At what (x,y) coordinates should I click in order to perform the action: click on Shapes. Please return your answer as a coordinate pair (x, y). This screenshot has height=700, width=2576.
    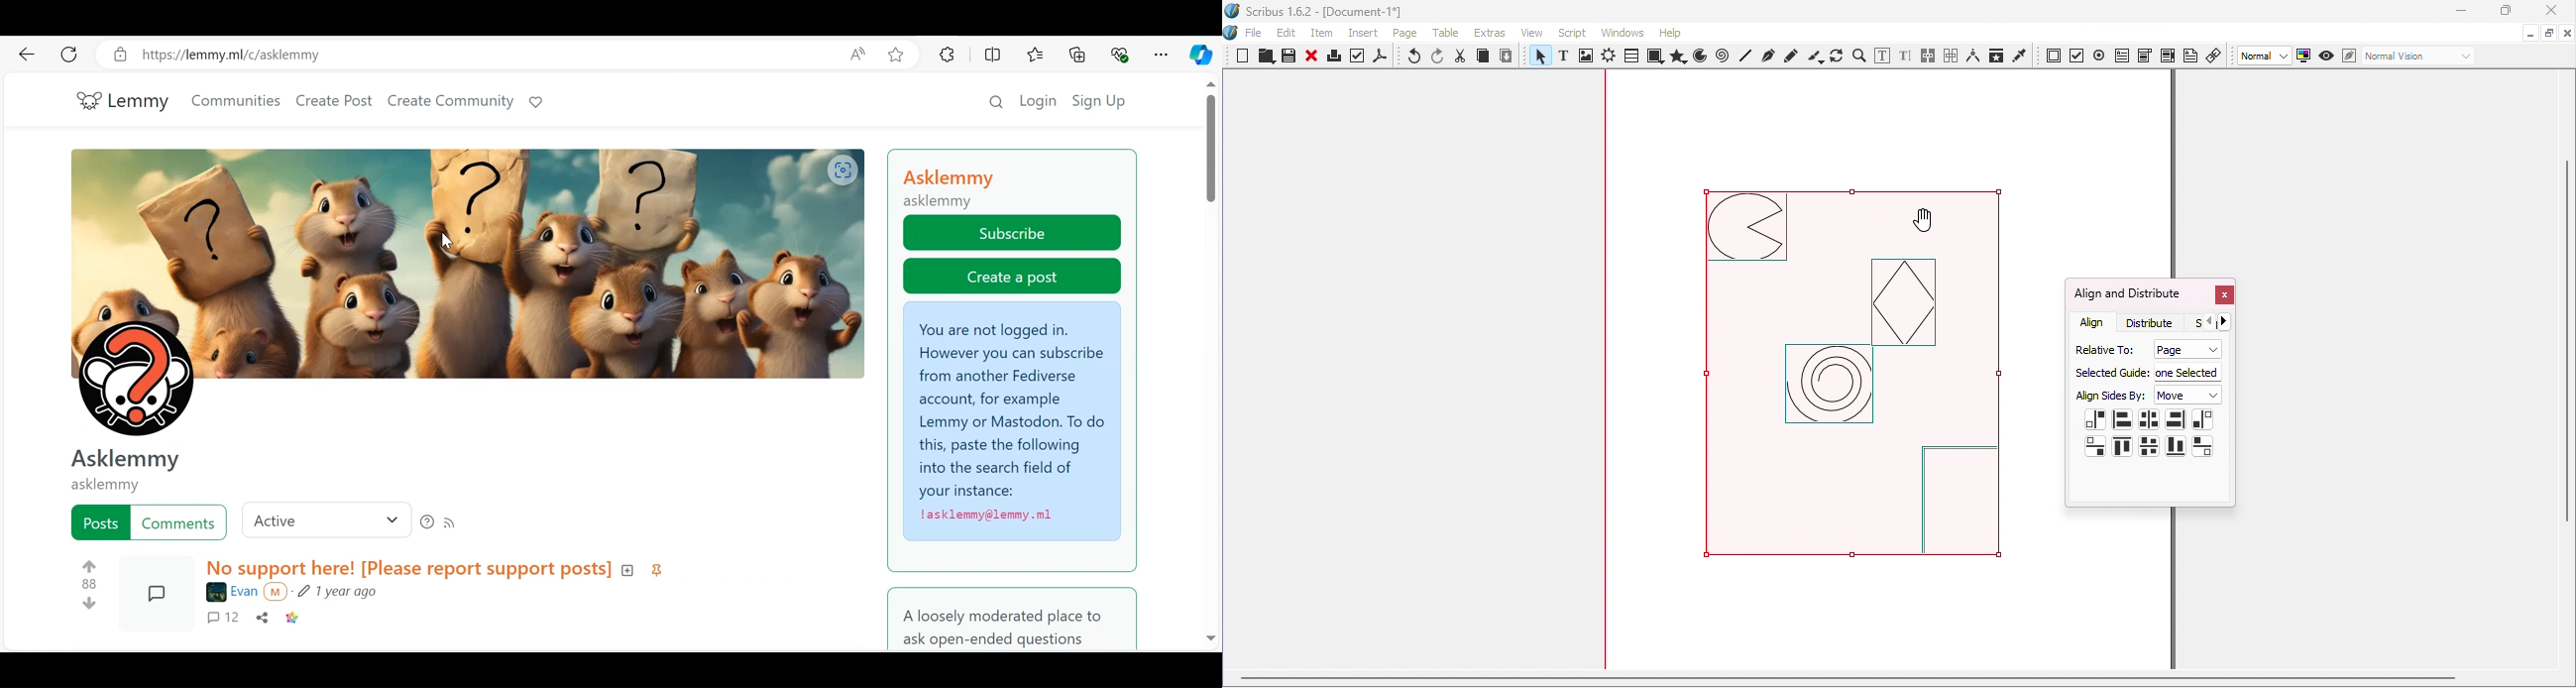
    Looking at the image, I should click on (1654, 57).